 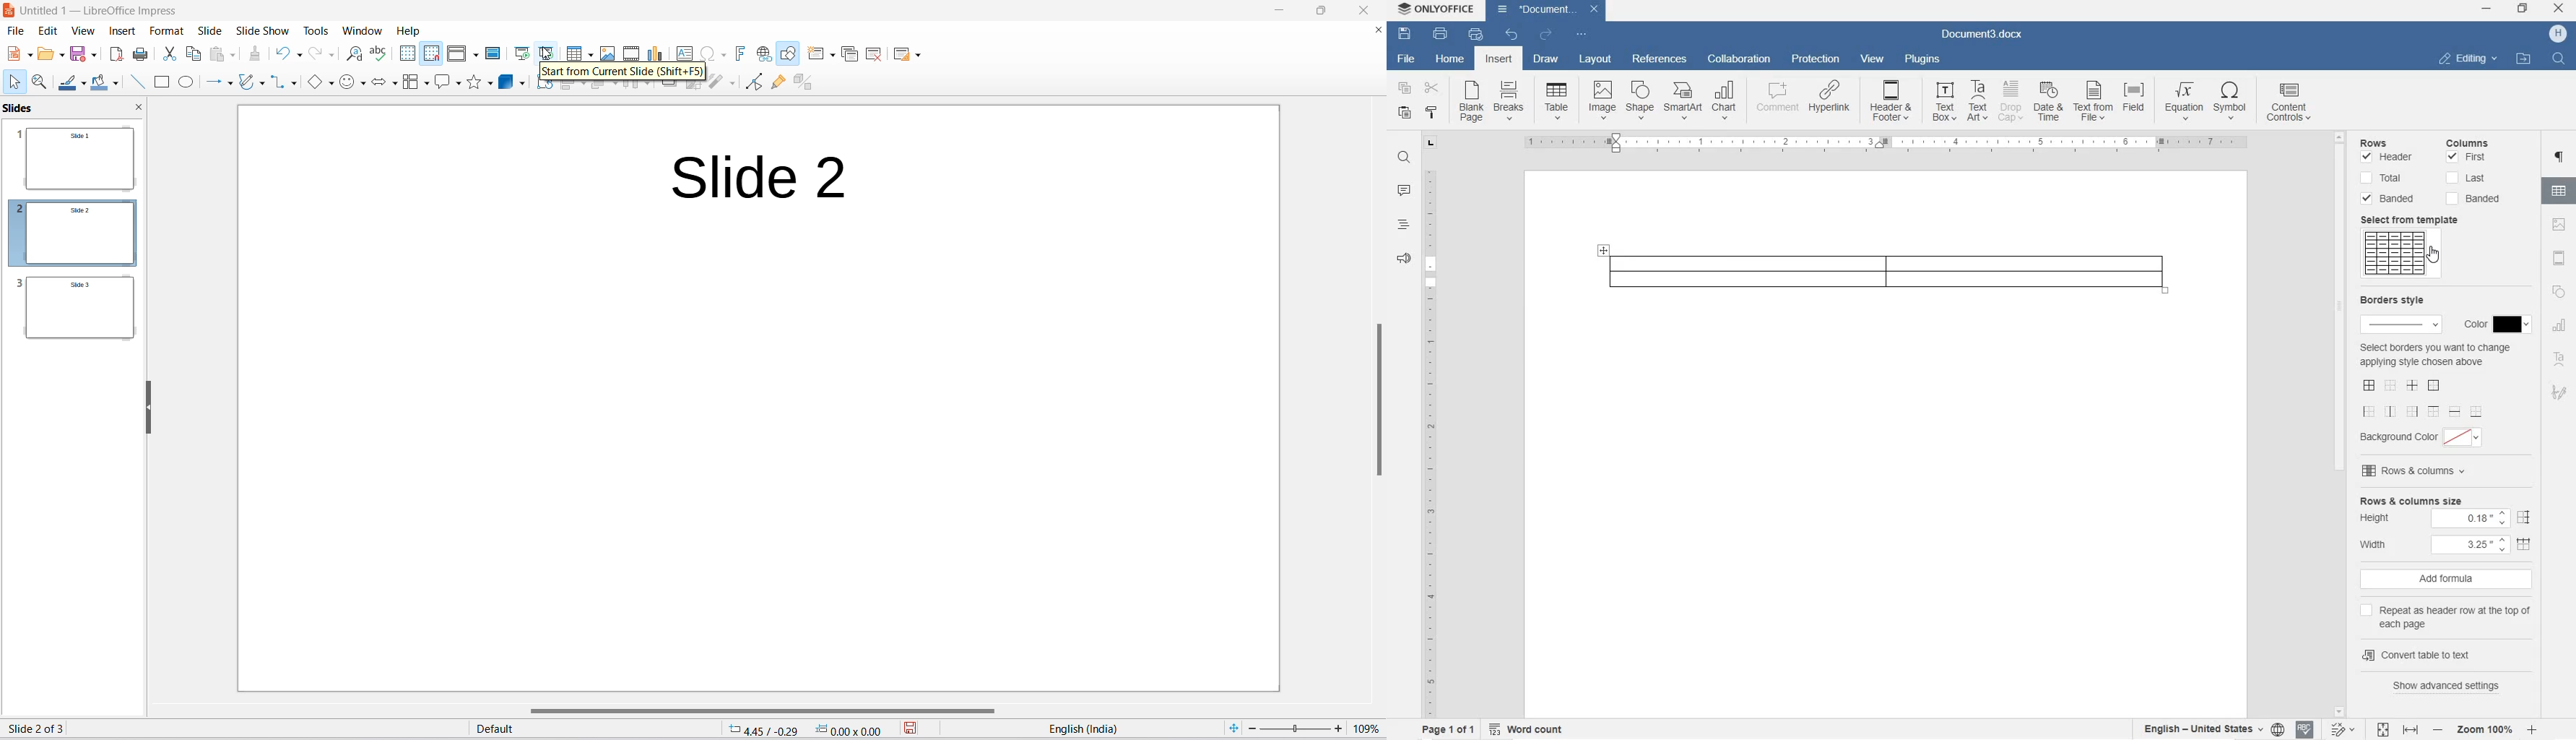 I want to click on SAVE, so click(x=1406, y=32).